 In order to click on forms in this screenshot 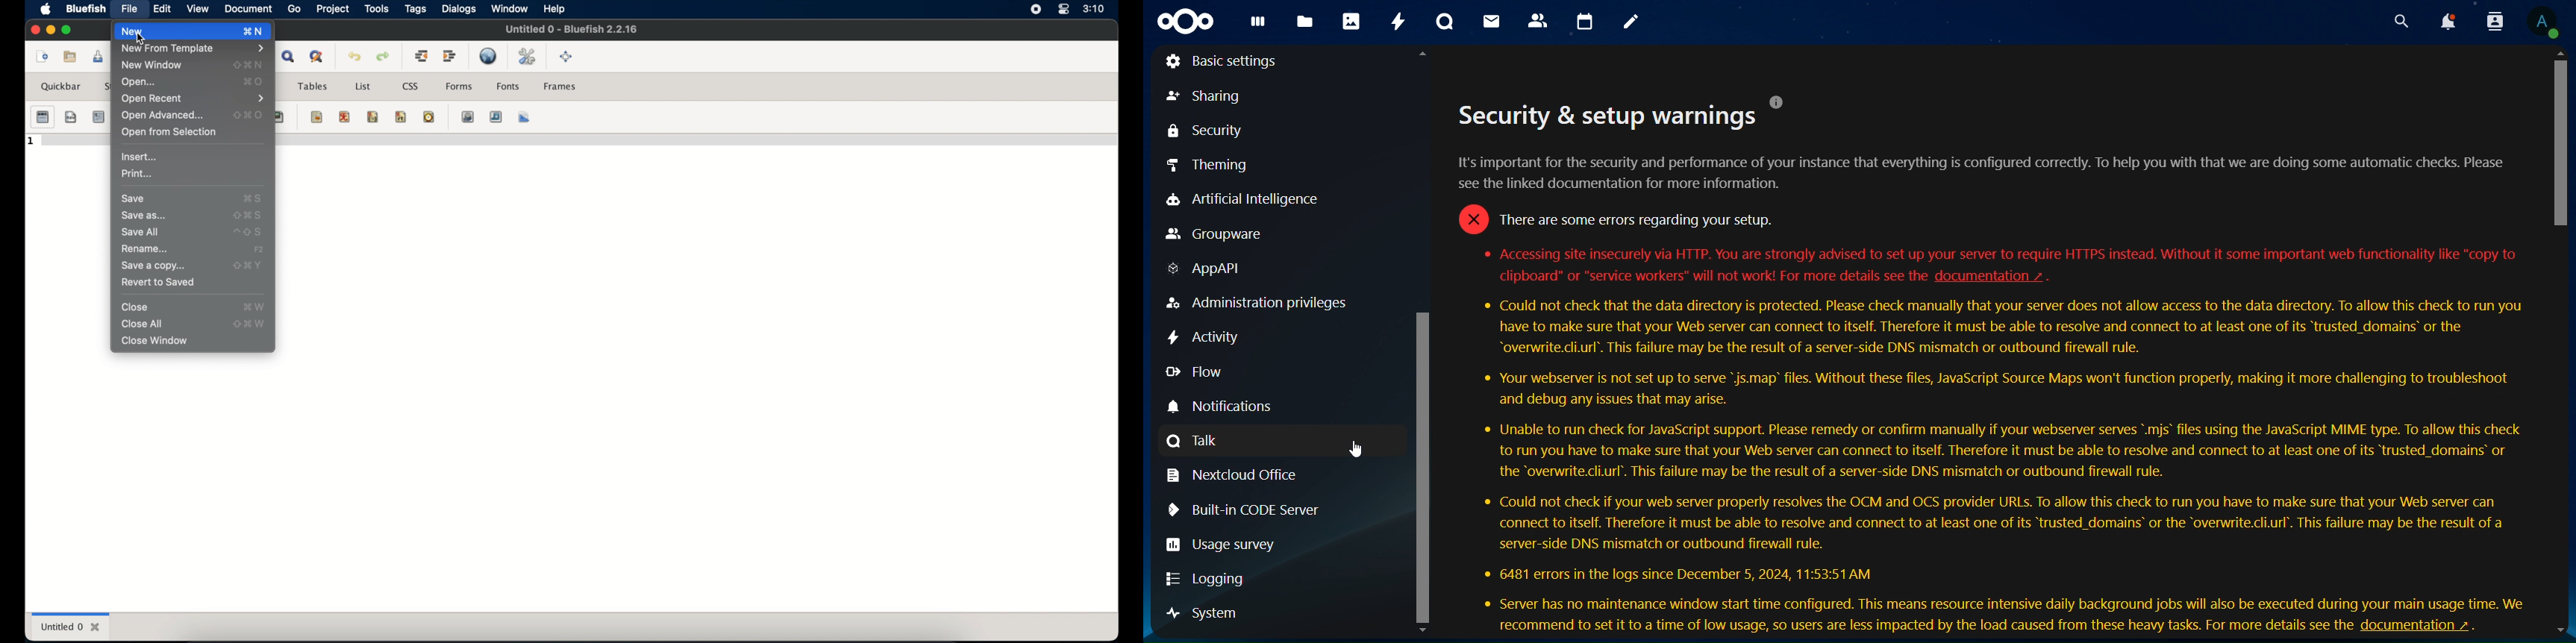, I will do `click(459, 86)`.